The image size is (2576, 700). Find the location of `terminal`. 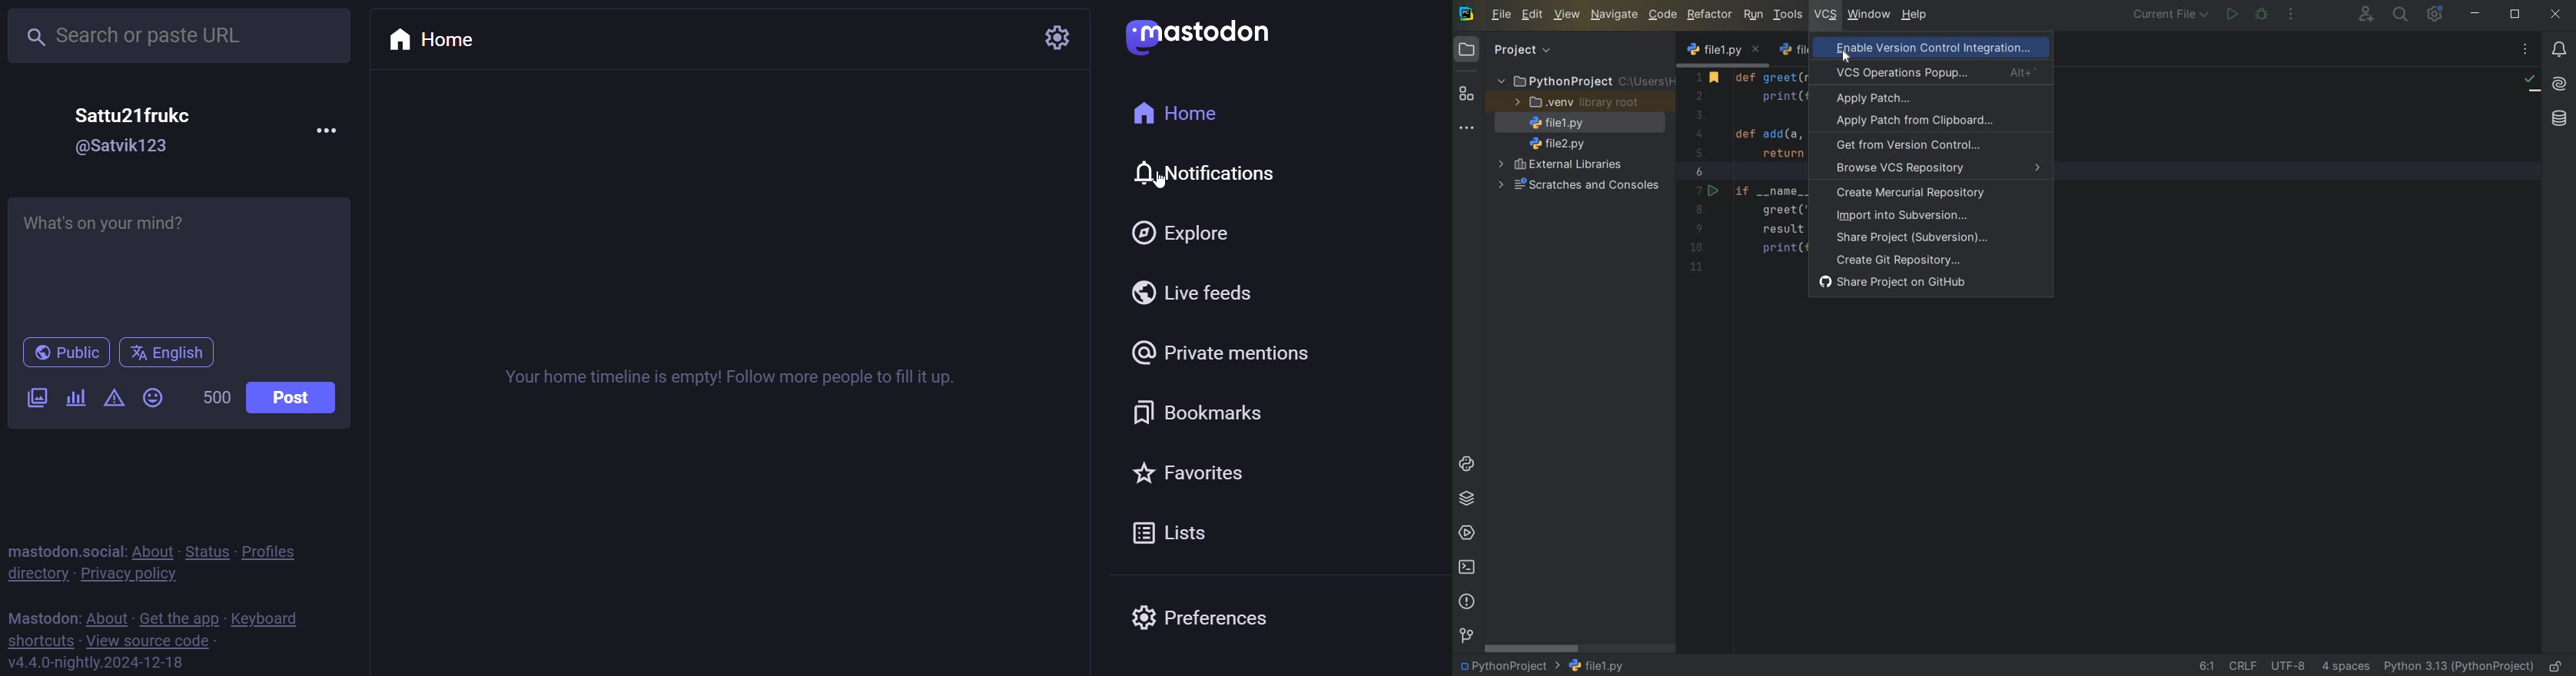

terminal is located at coordinates (1468, 569).